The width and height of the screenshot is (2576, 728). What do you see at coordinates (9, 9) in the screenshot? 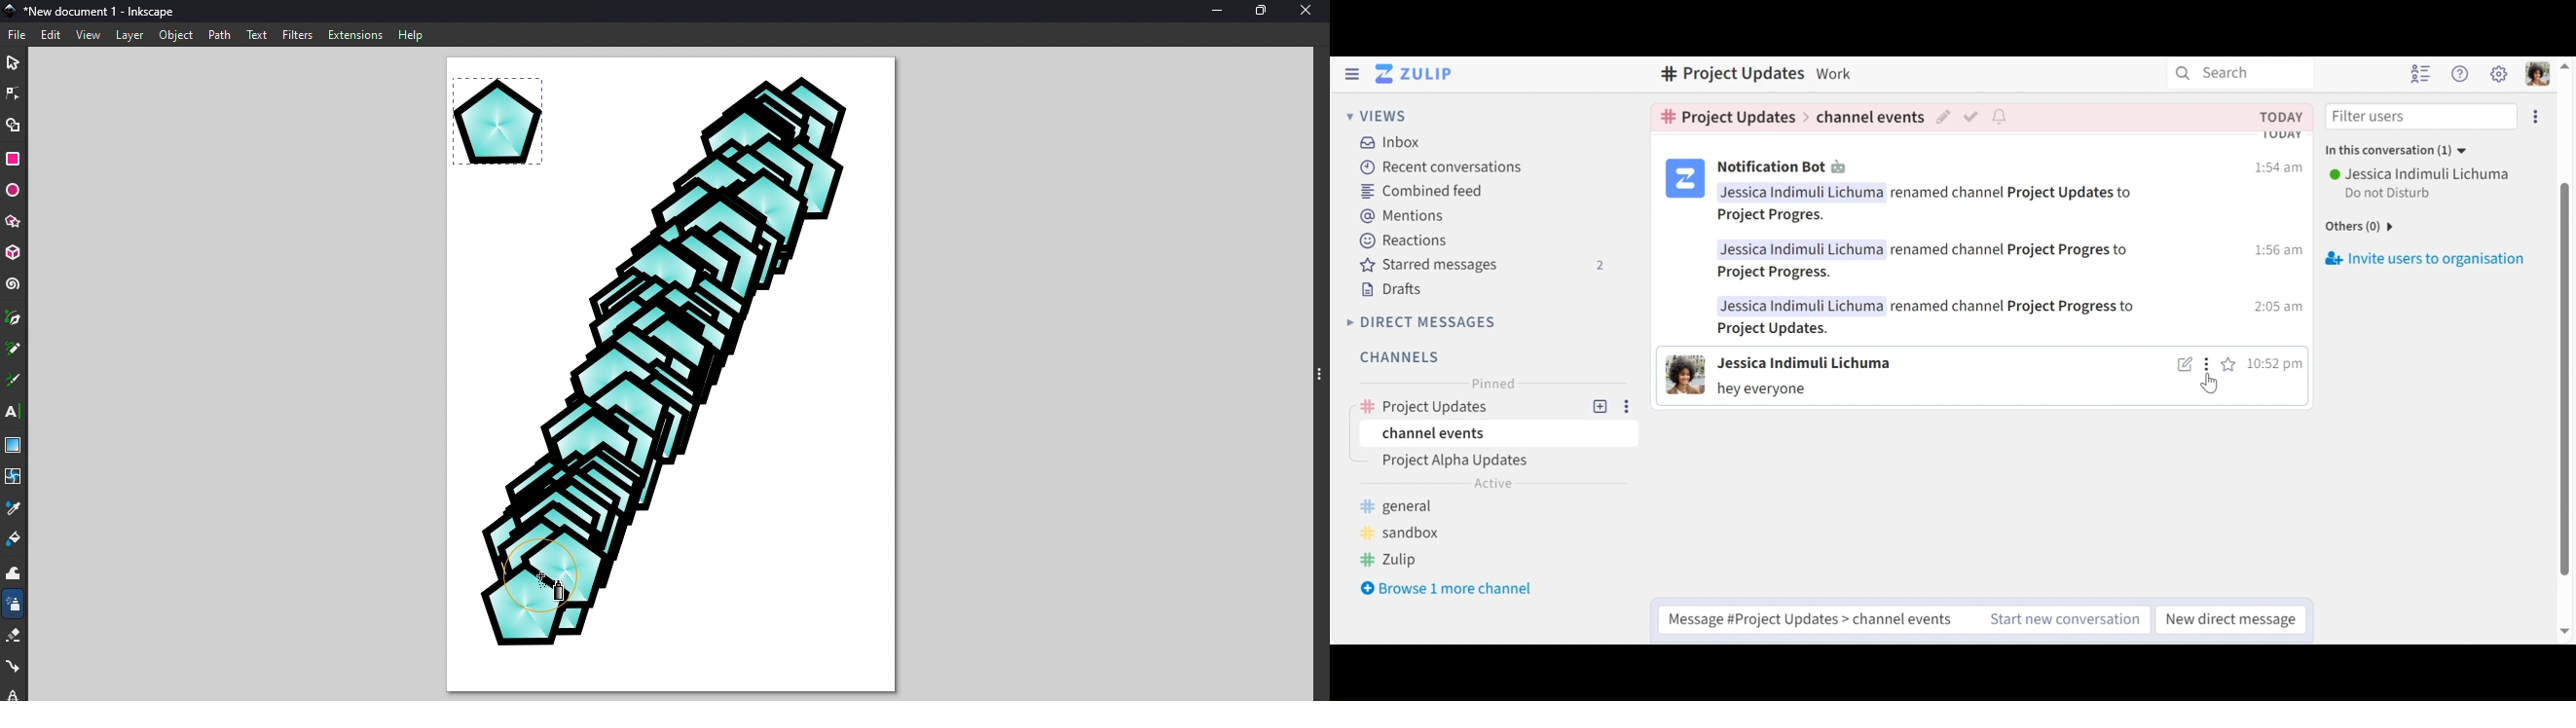
I see `App logo` at bounding box center [9, 9].